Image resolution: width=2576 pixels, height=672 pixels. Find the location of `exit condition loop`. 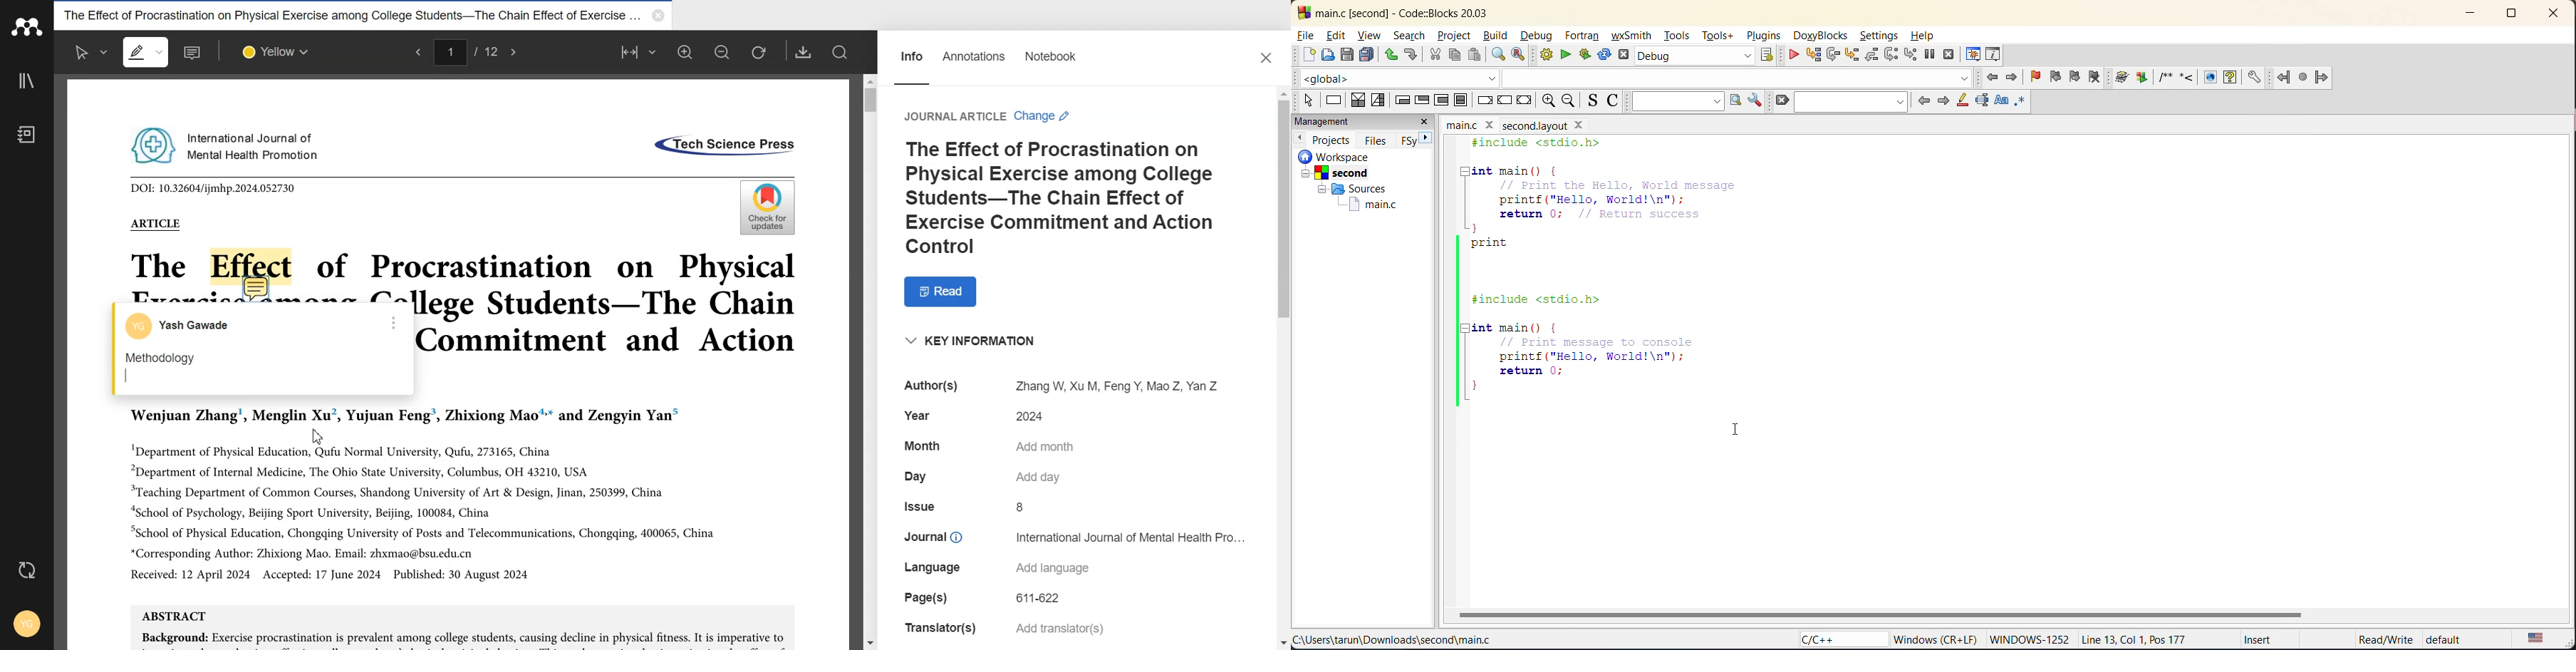

exit condition loop is located at coordinates (1424, 99).